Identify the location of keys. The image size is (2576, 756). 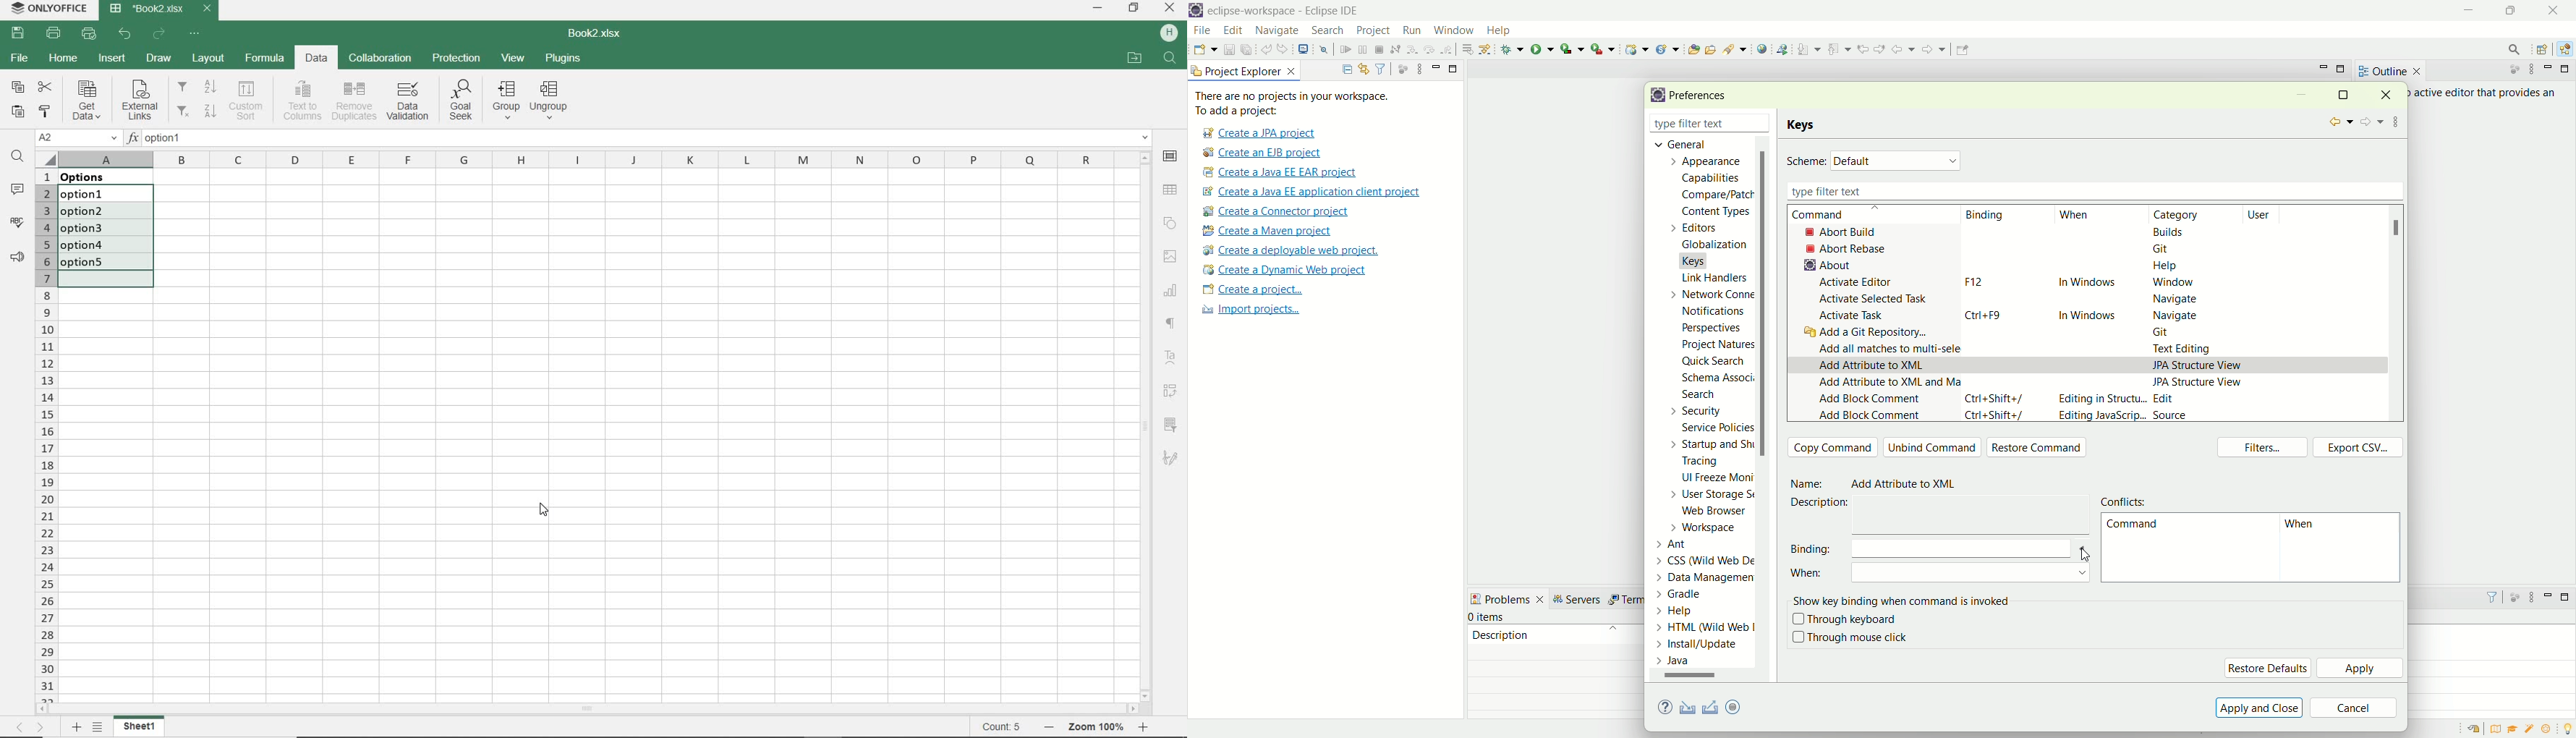
(1702, 259).